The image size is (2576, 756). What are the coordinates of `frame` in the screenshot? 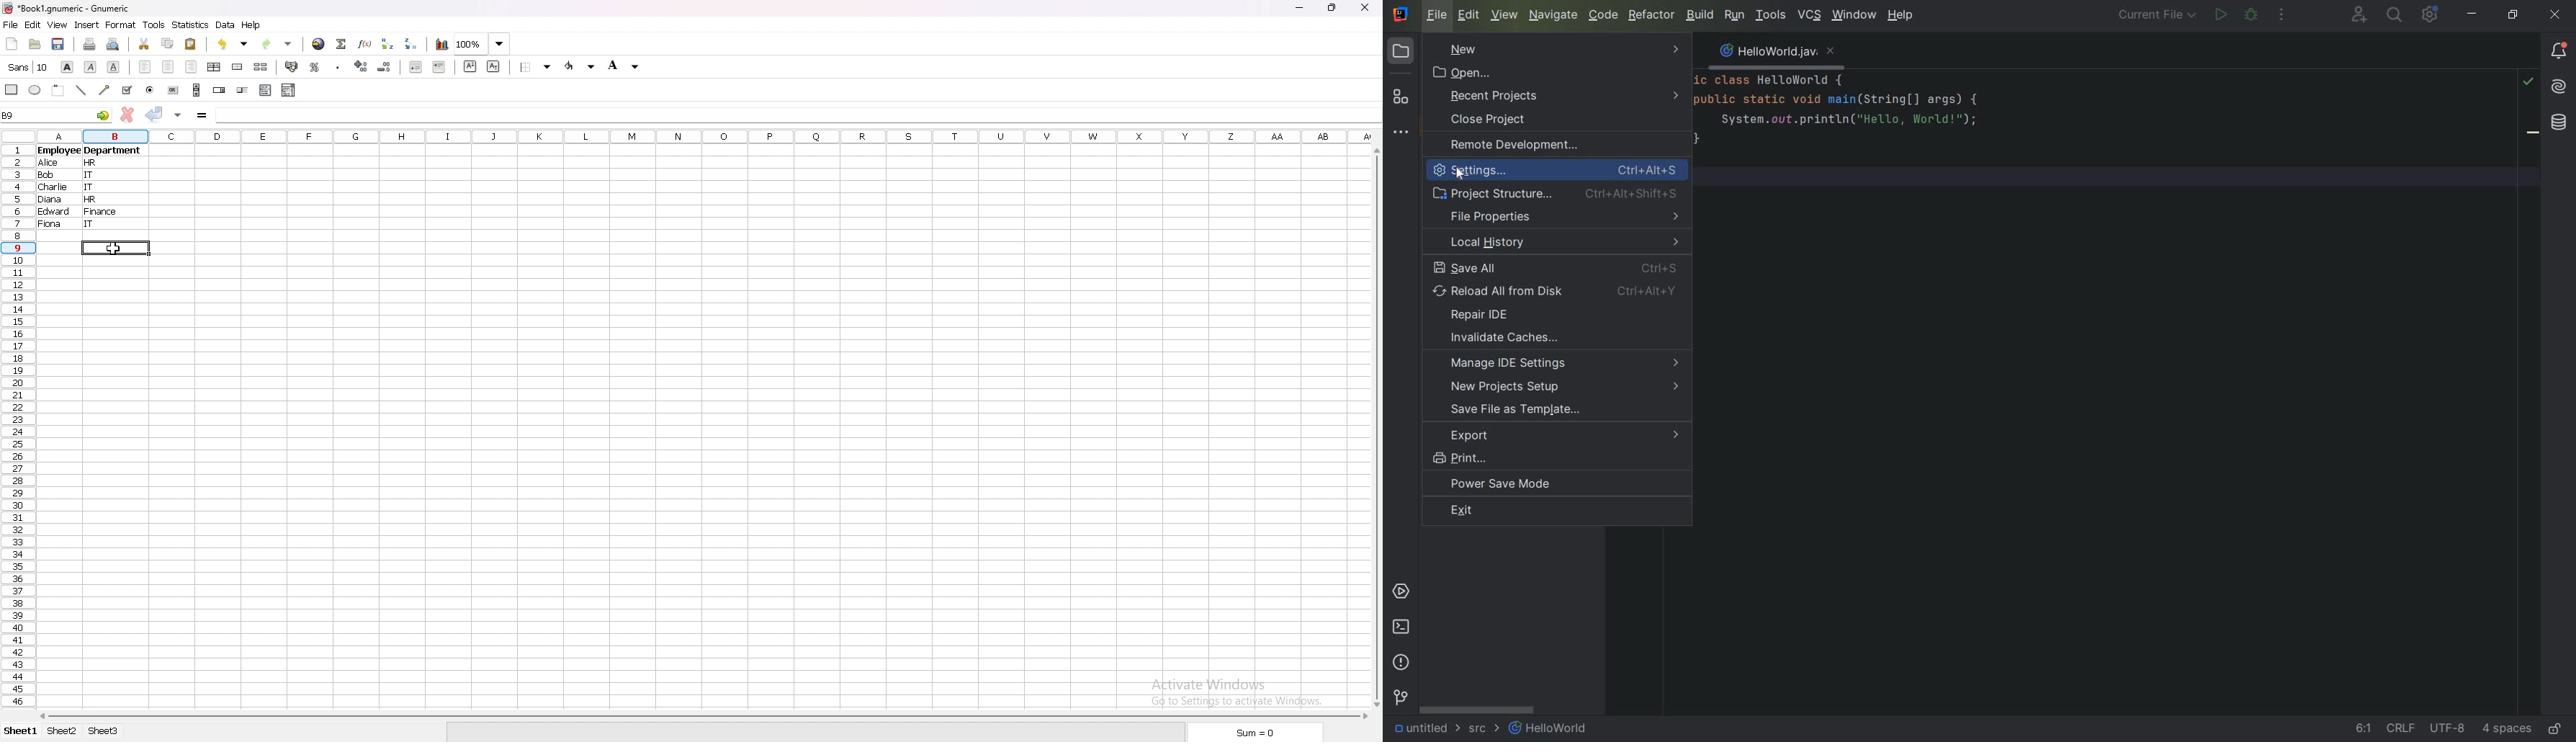 It's located at (58, 90).